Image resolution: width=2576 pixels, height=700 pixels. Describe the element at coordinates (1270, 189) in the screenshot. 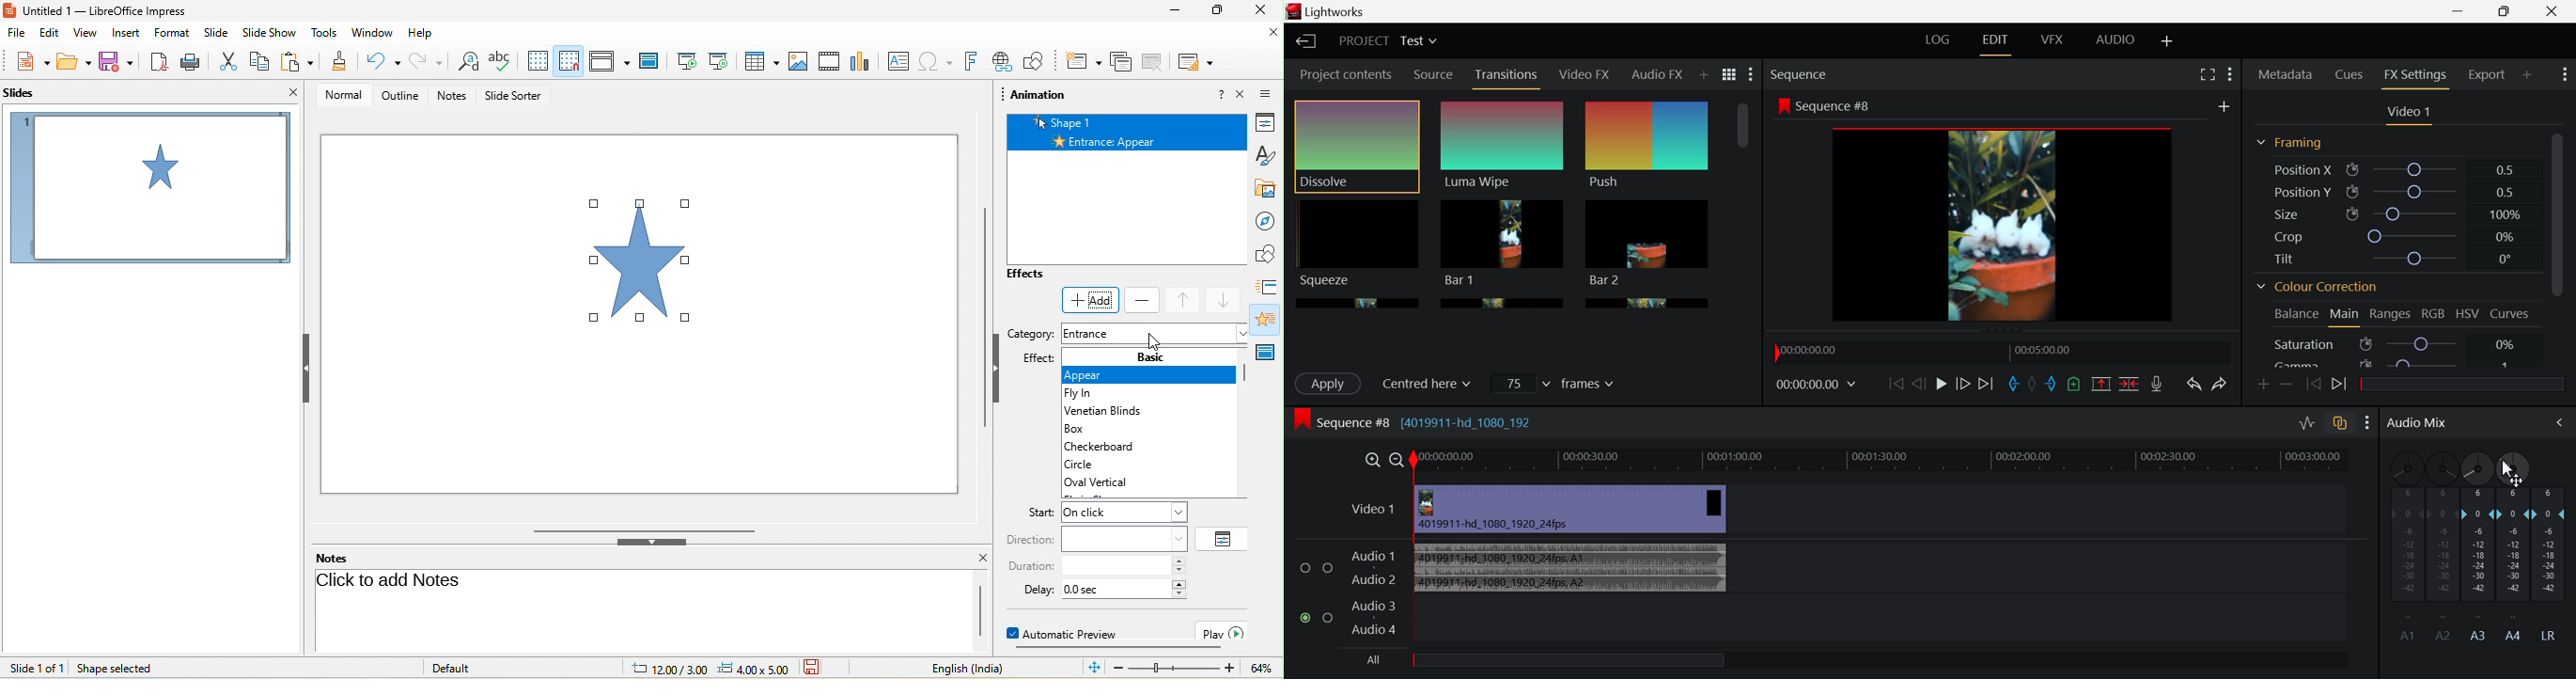

I see `gallery` at that location.